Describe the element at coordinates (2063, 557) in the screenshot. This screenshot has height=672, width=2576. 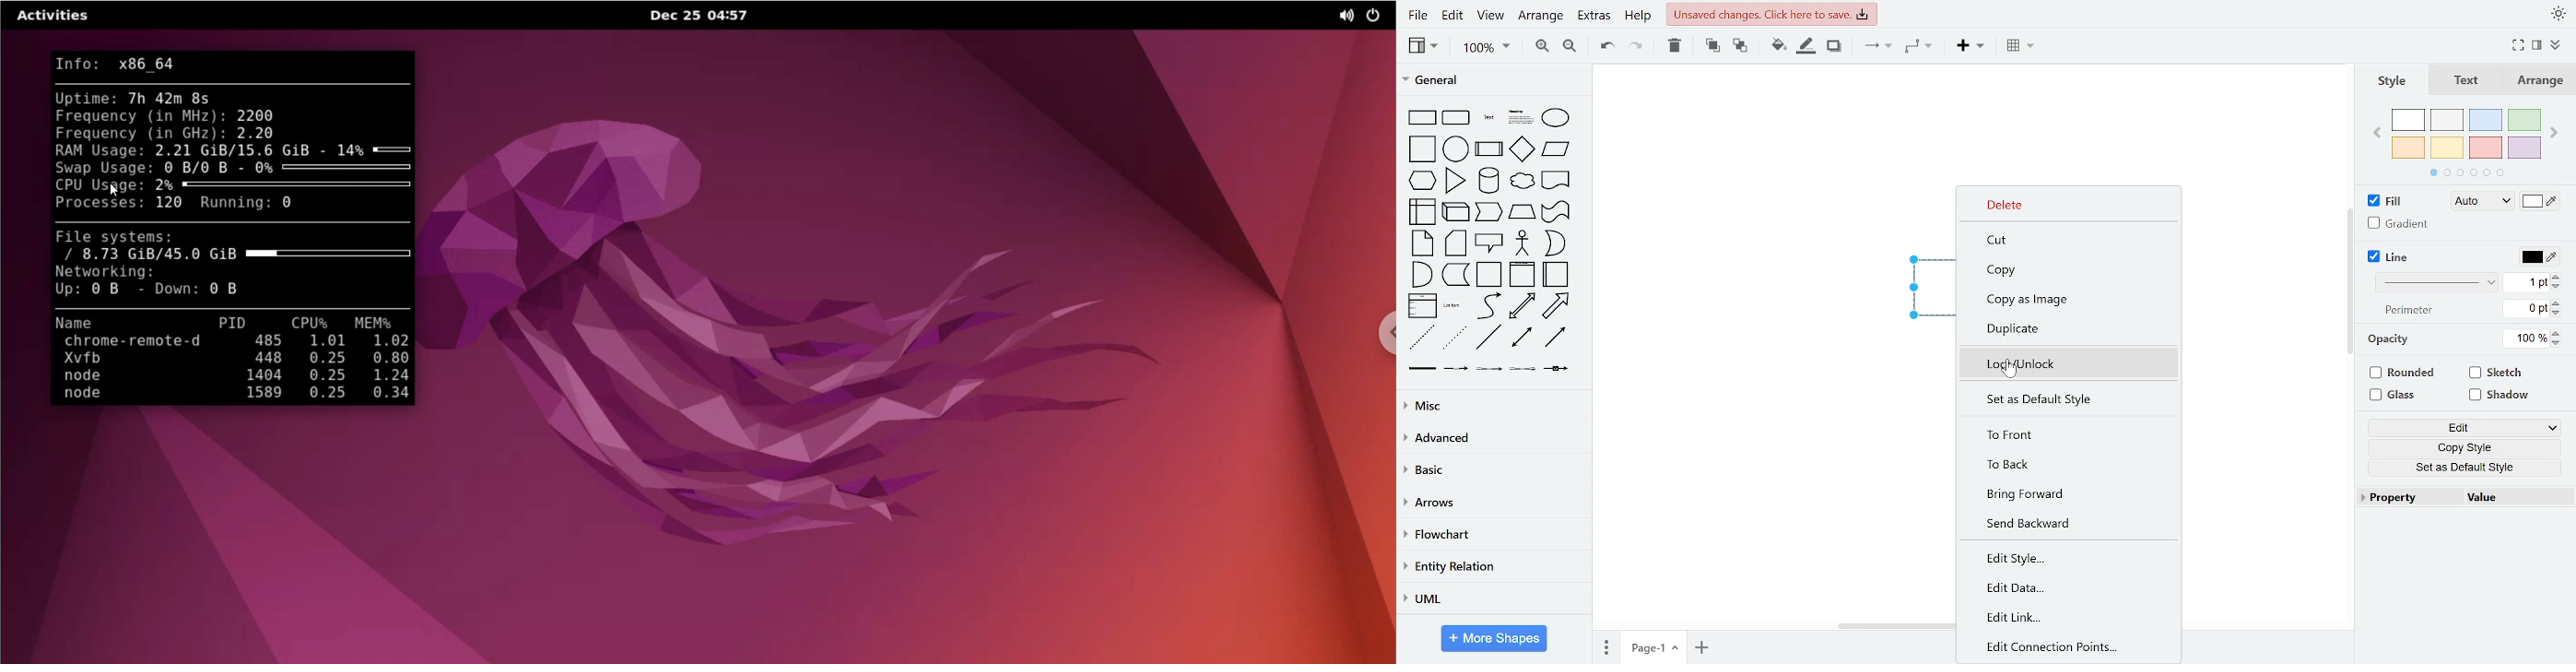
I see `edit style` at that location.